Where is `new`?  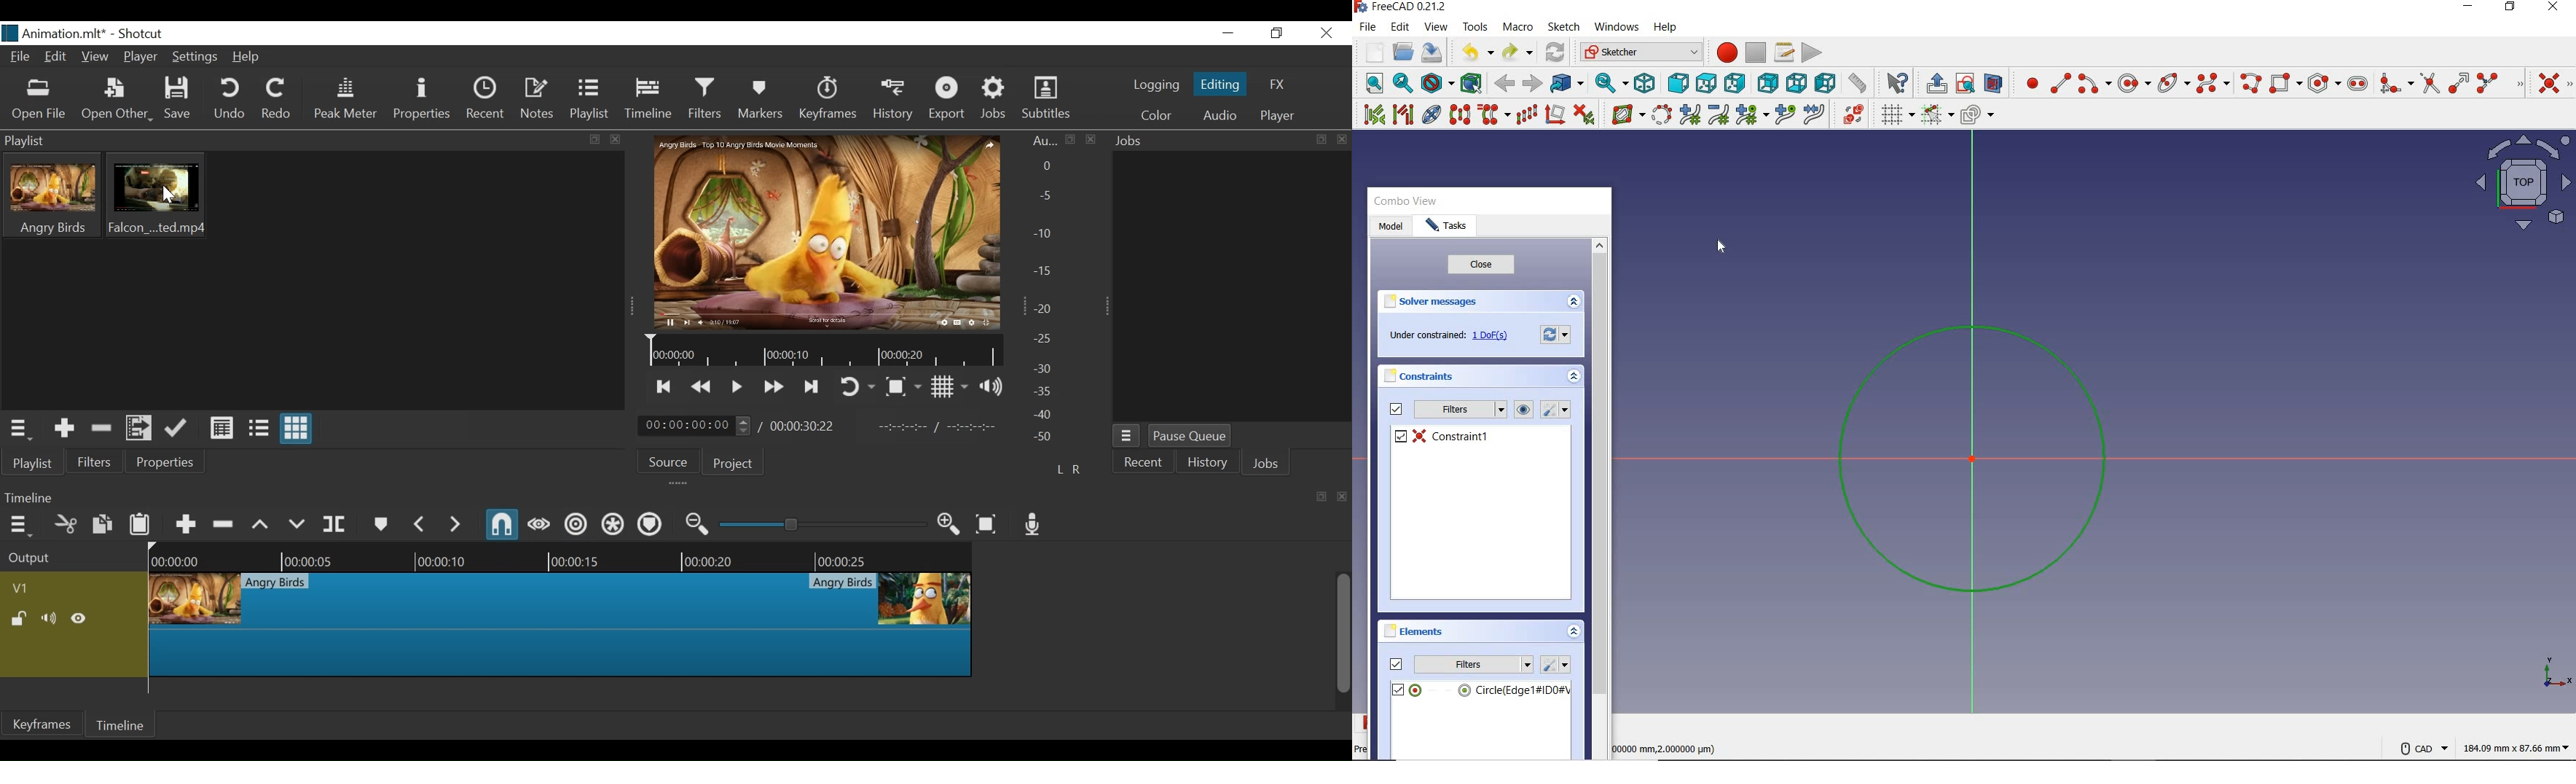 new is located at coordinates (1370, 51).